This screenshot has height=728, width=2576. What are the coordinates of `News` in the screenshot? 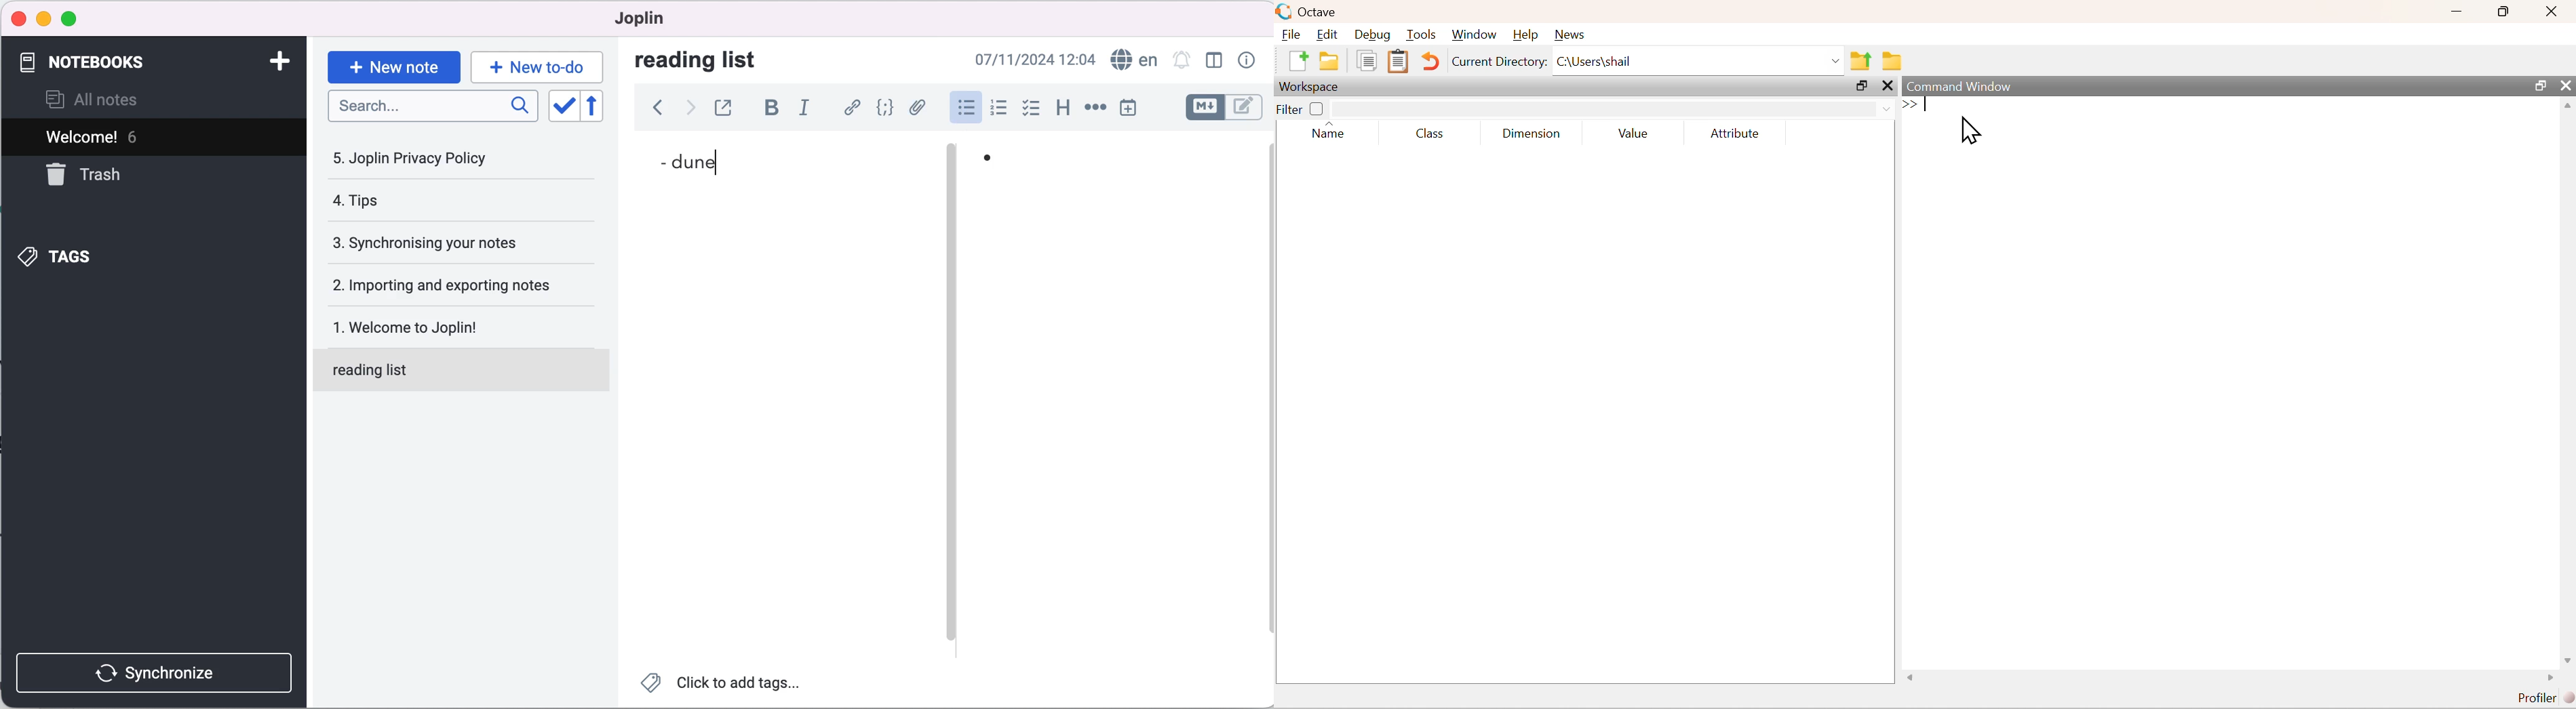 It's located at (1569, 35).